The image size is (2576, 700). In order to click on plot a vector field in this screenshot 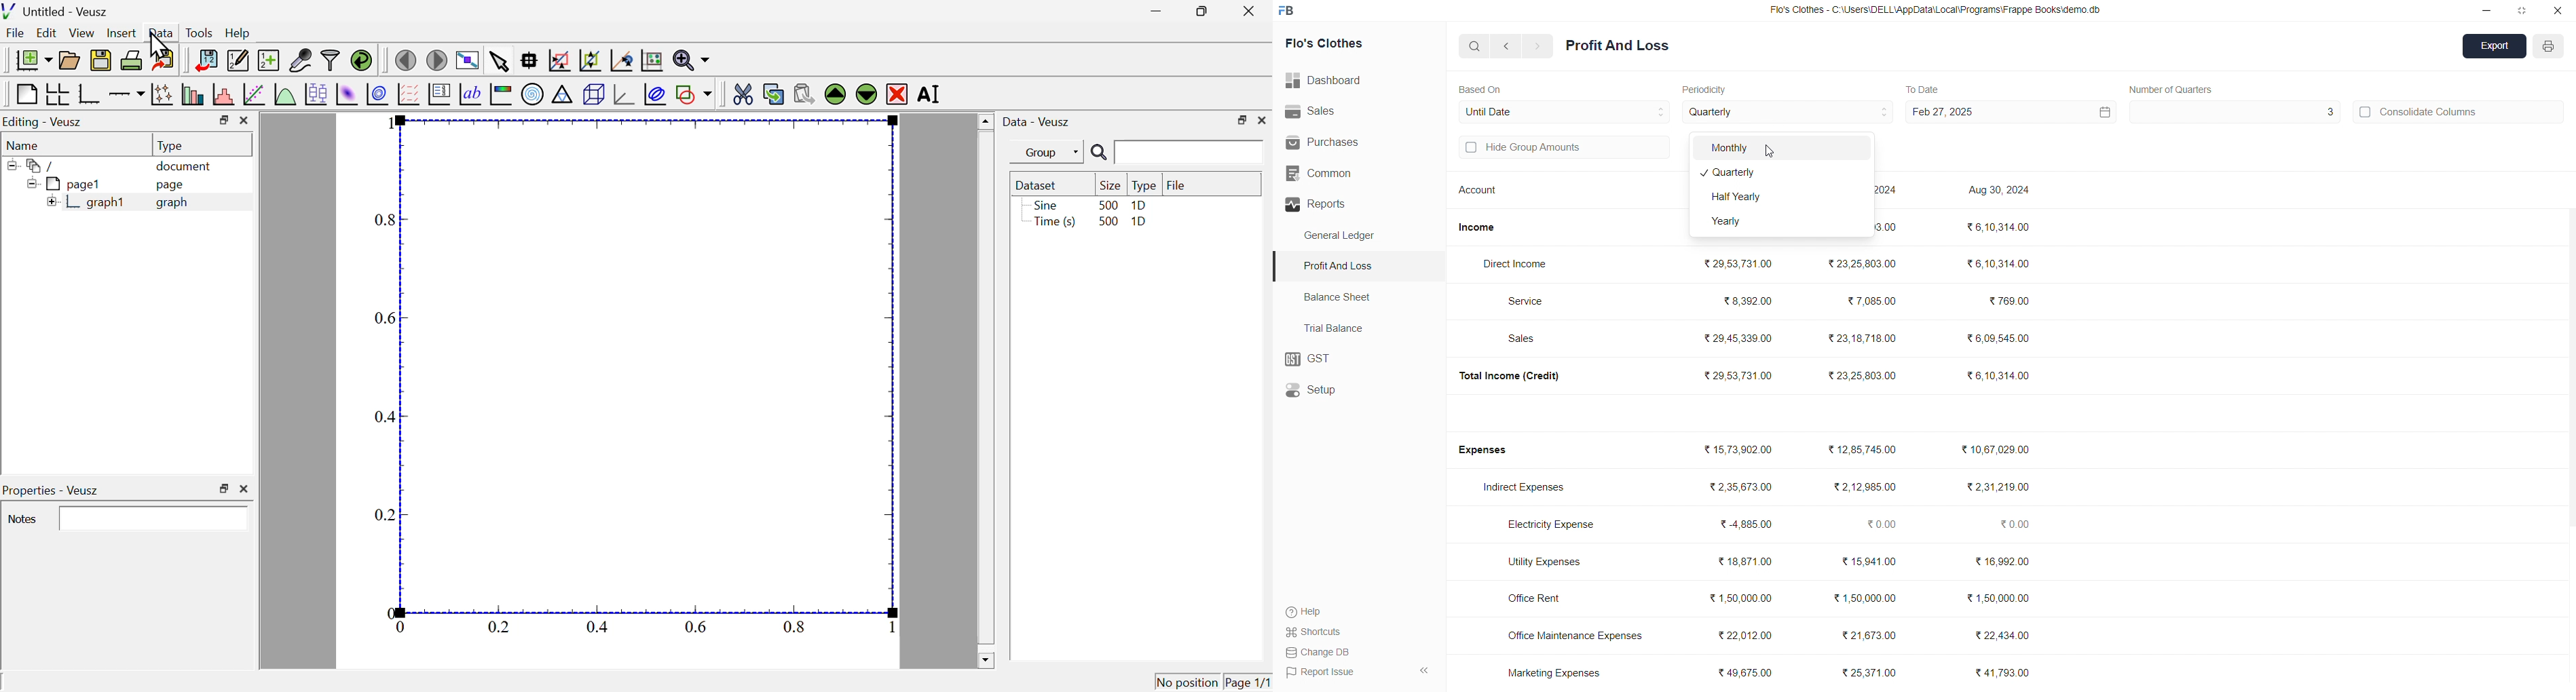, I will do `click(409, 94)`.